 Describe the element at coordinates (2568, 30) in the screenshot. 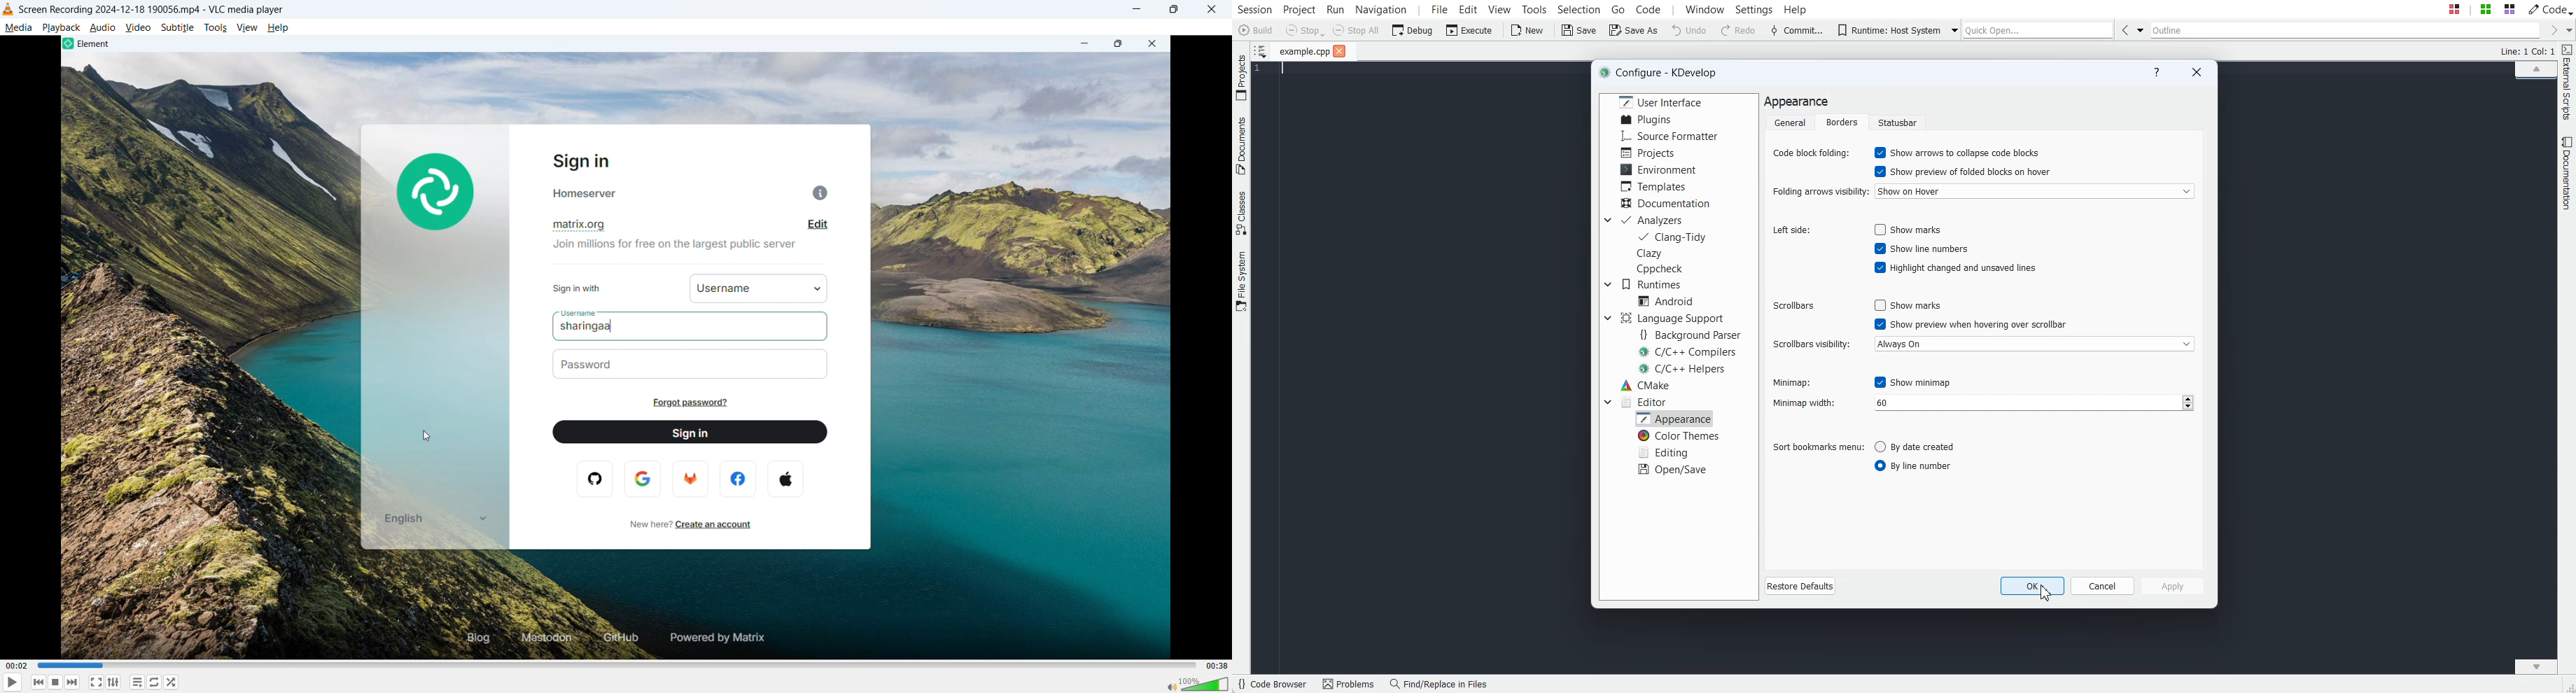

I see `Drop down box` at that location.